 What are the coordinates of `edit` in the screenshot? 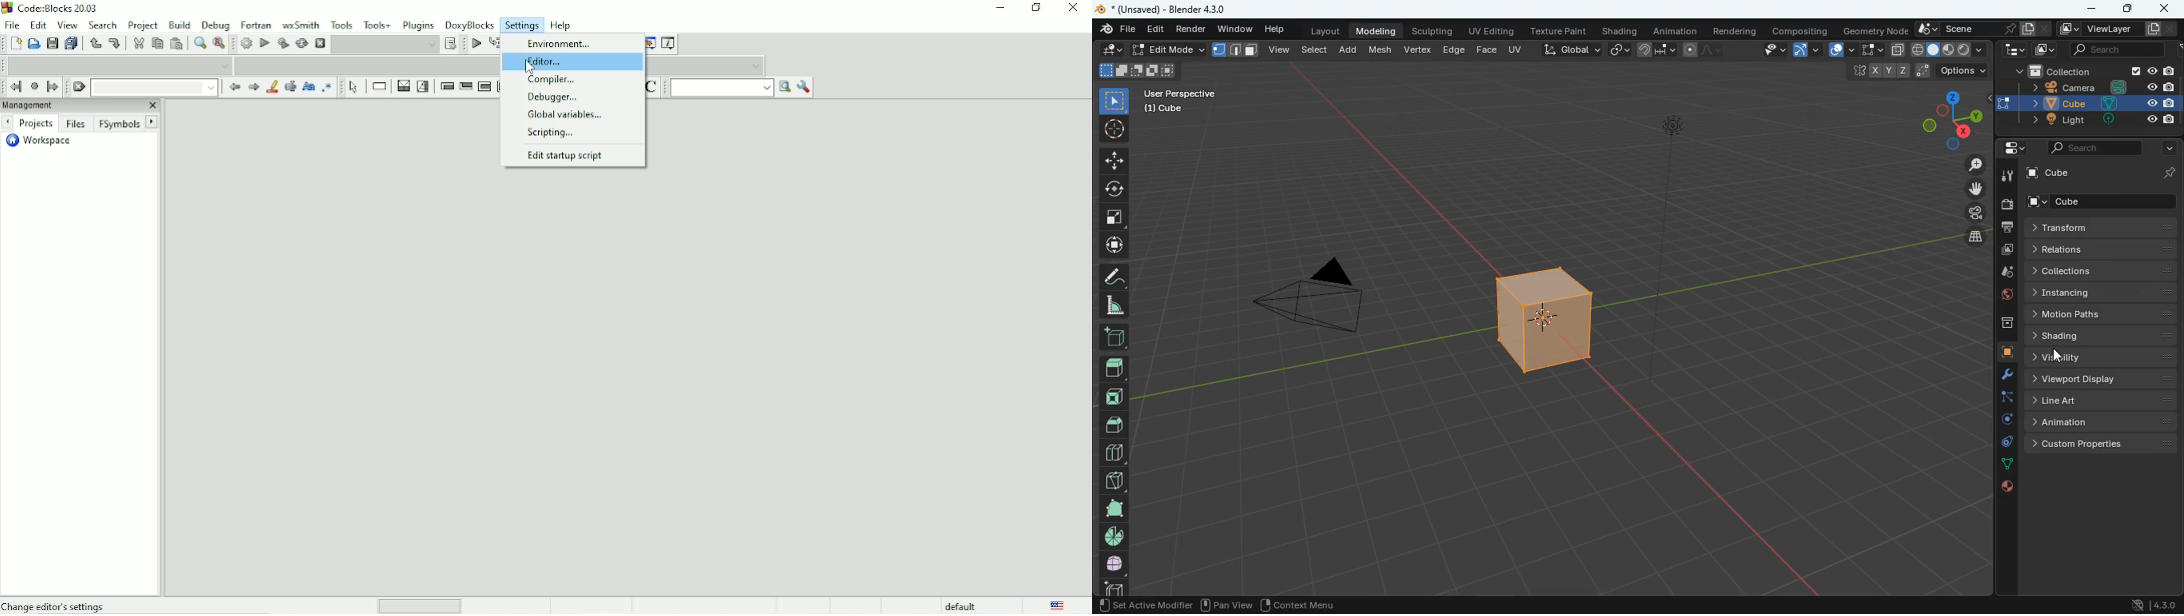 It's located at (1109, 50).